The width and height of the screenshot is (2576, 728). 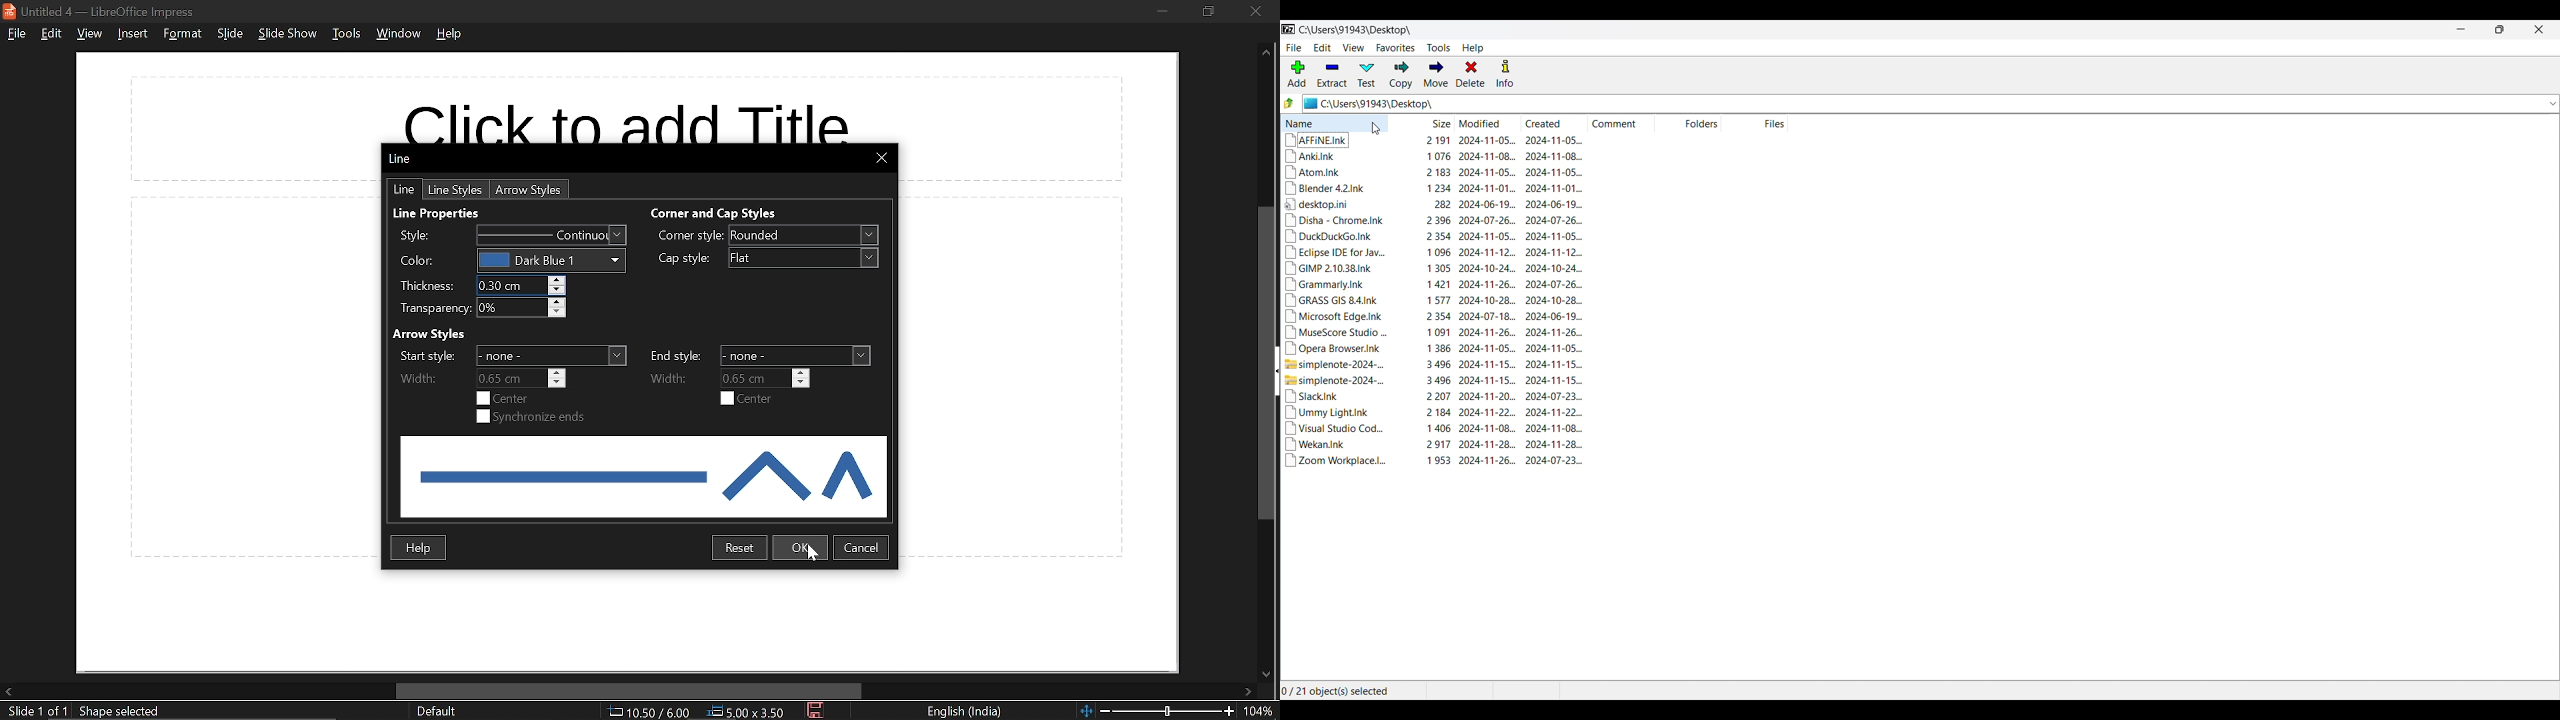 I want to click on zoom, so click(x=1262, y=712).